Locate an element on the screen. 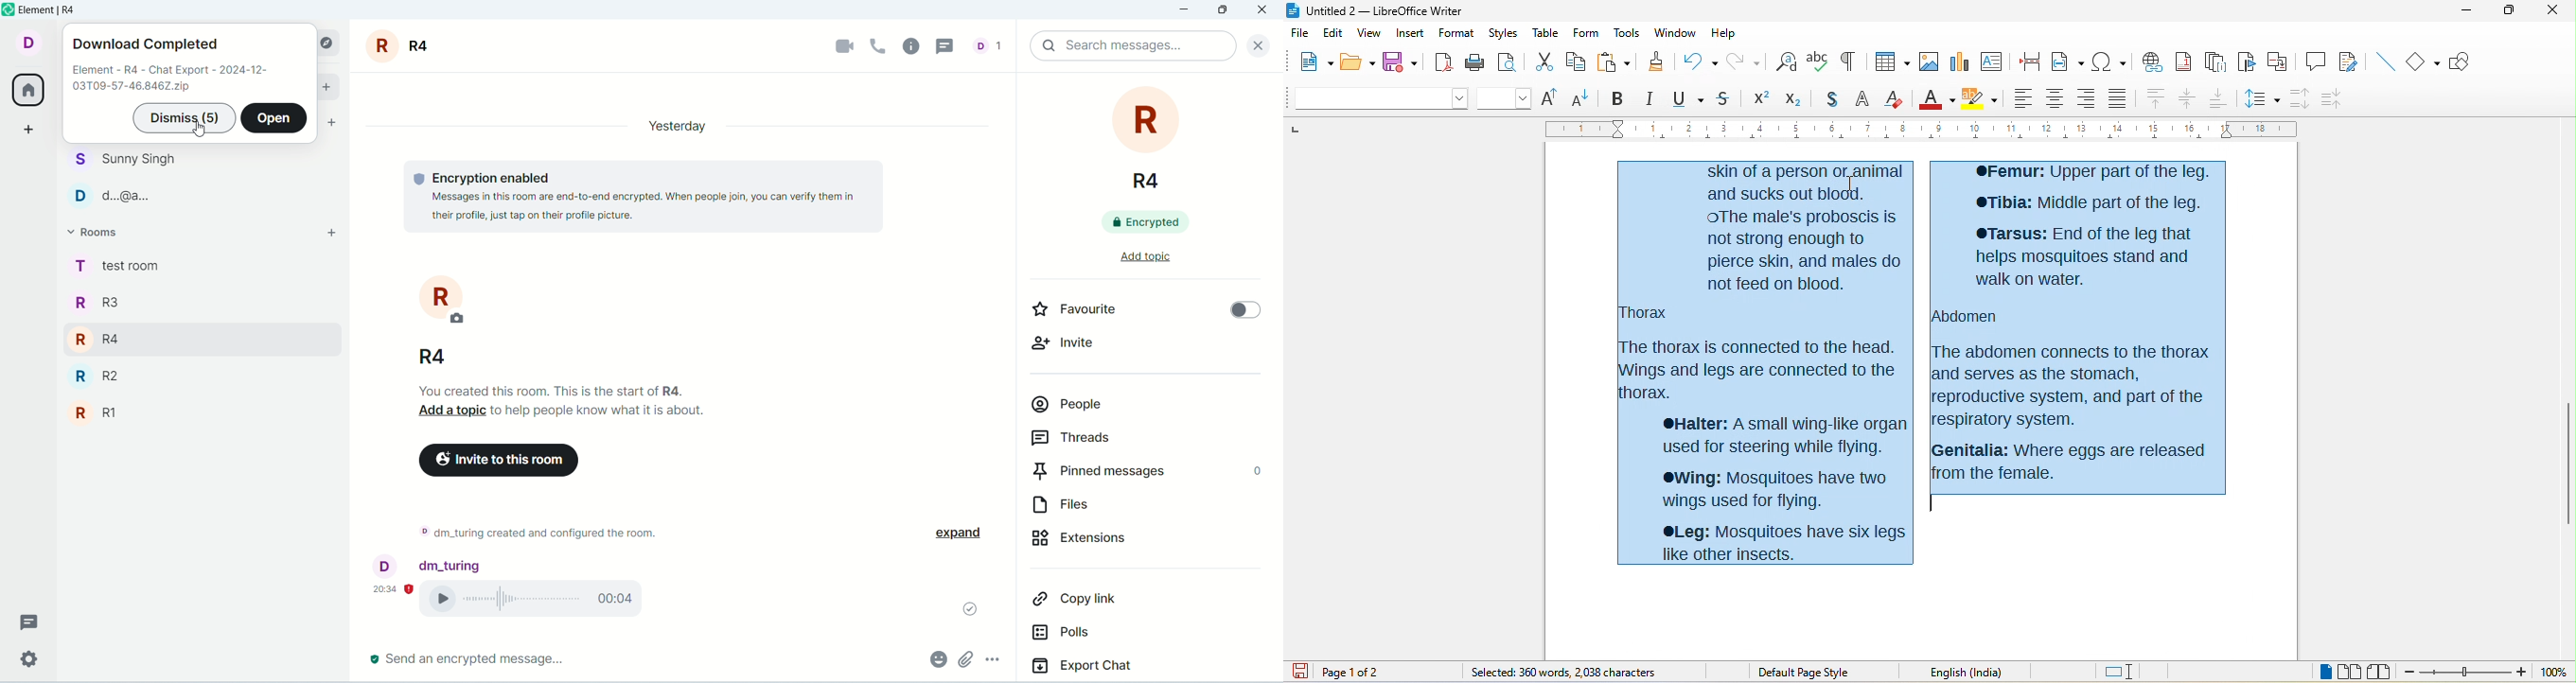 This screenshot has height=700, width=2576. show track is located at coordinates (2355, 62).